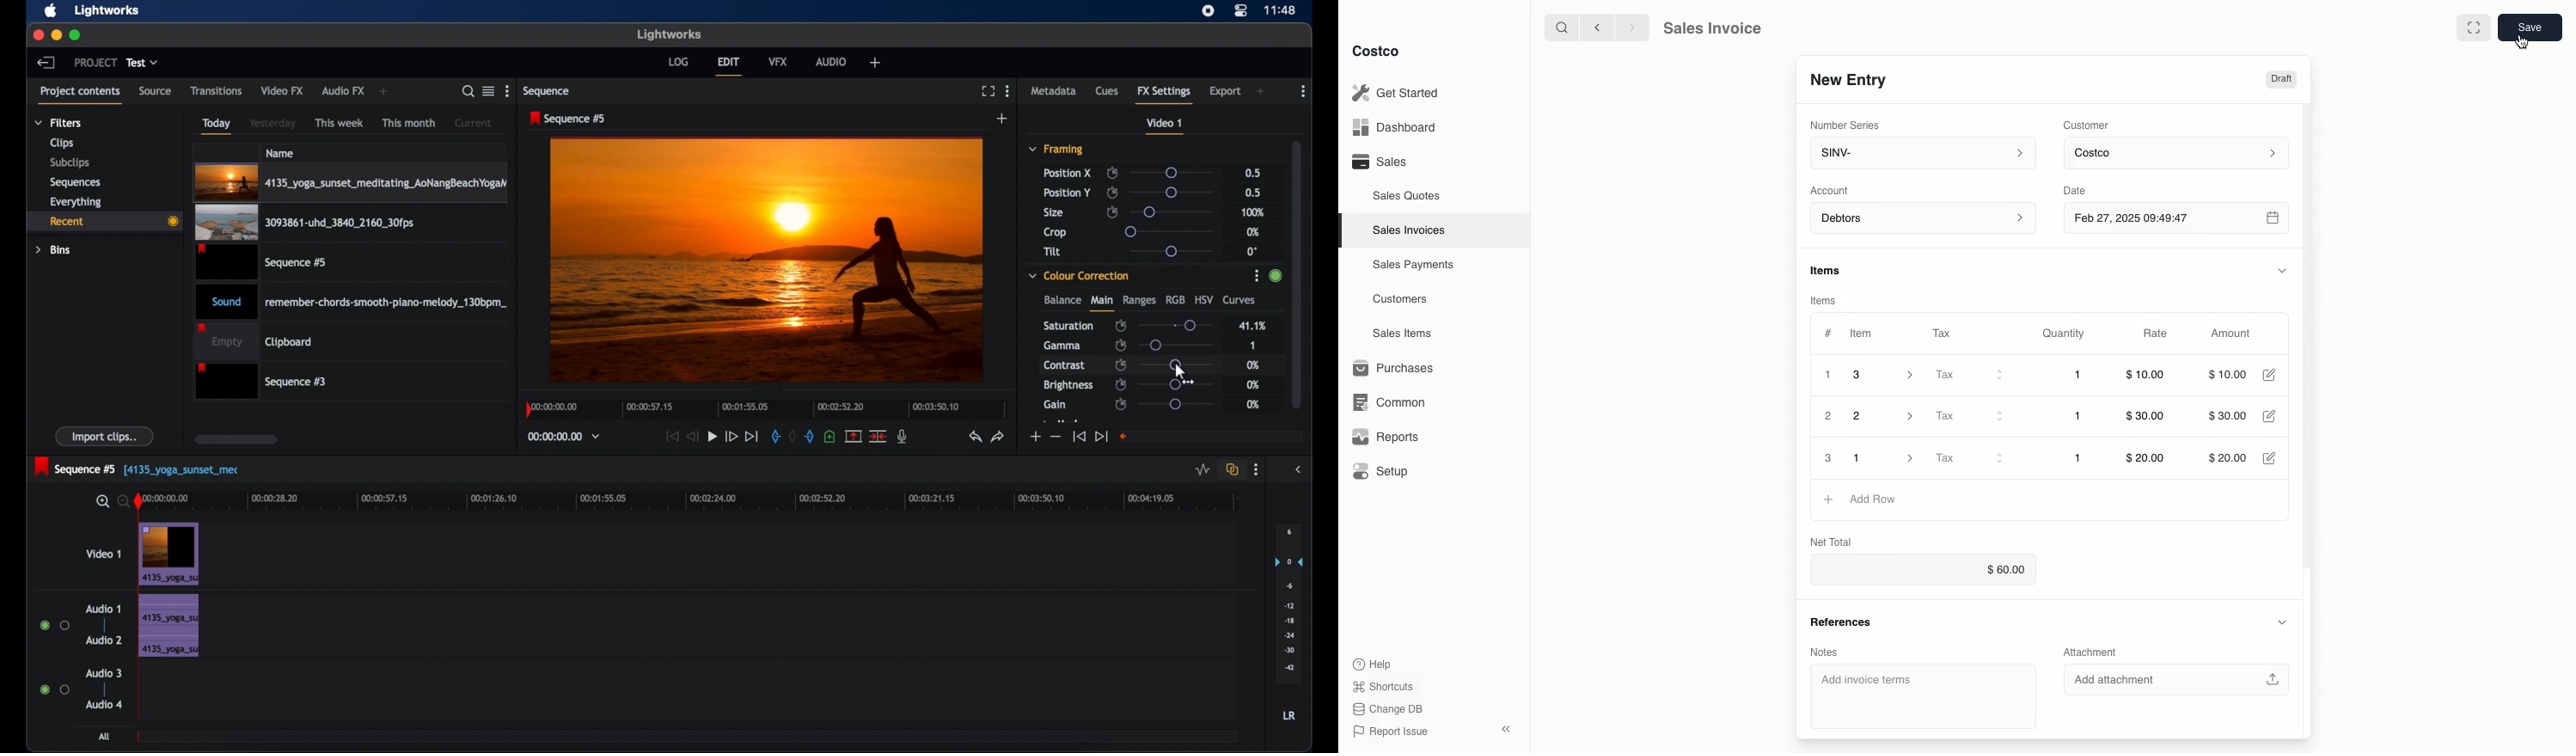  I want to click on video clip, so click(263, 262).